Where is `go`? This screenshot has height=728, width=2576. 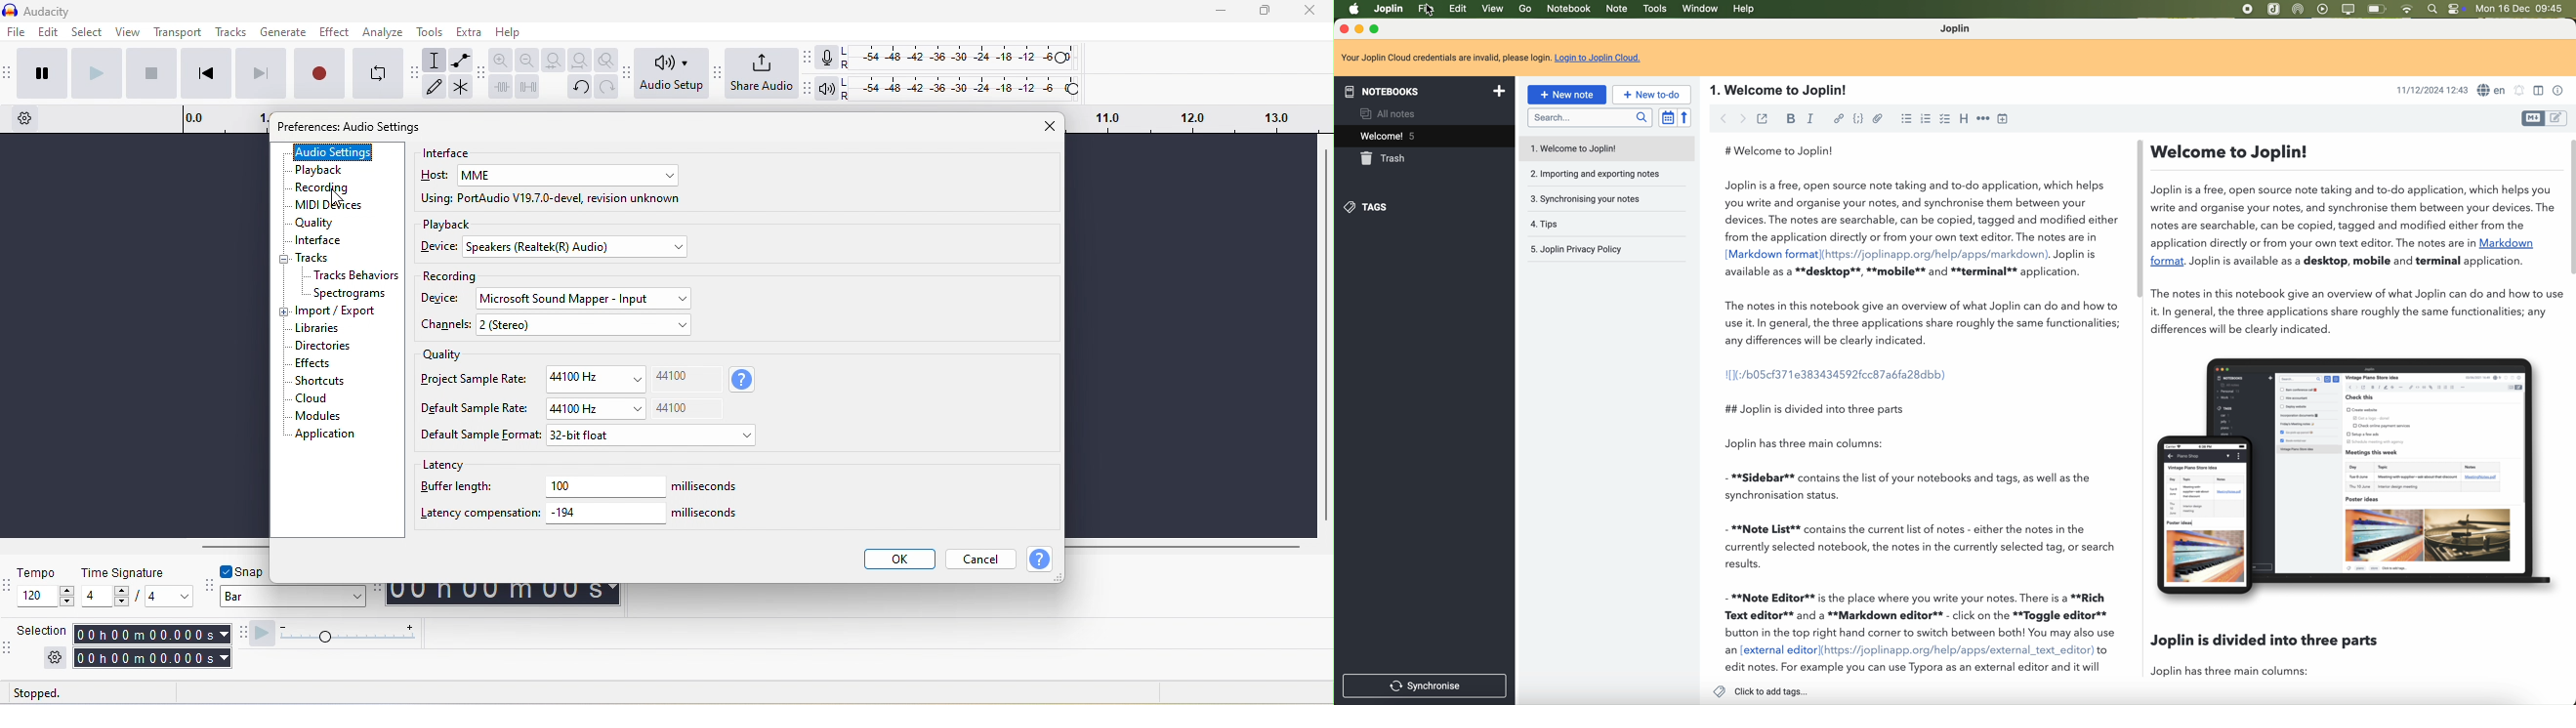 go is located at coordinates (1525, 9).